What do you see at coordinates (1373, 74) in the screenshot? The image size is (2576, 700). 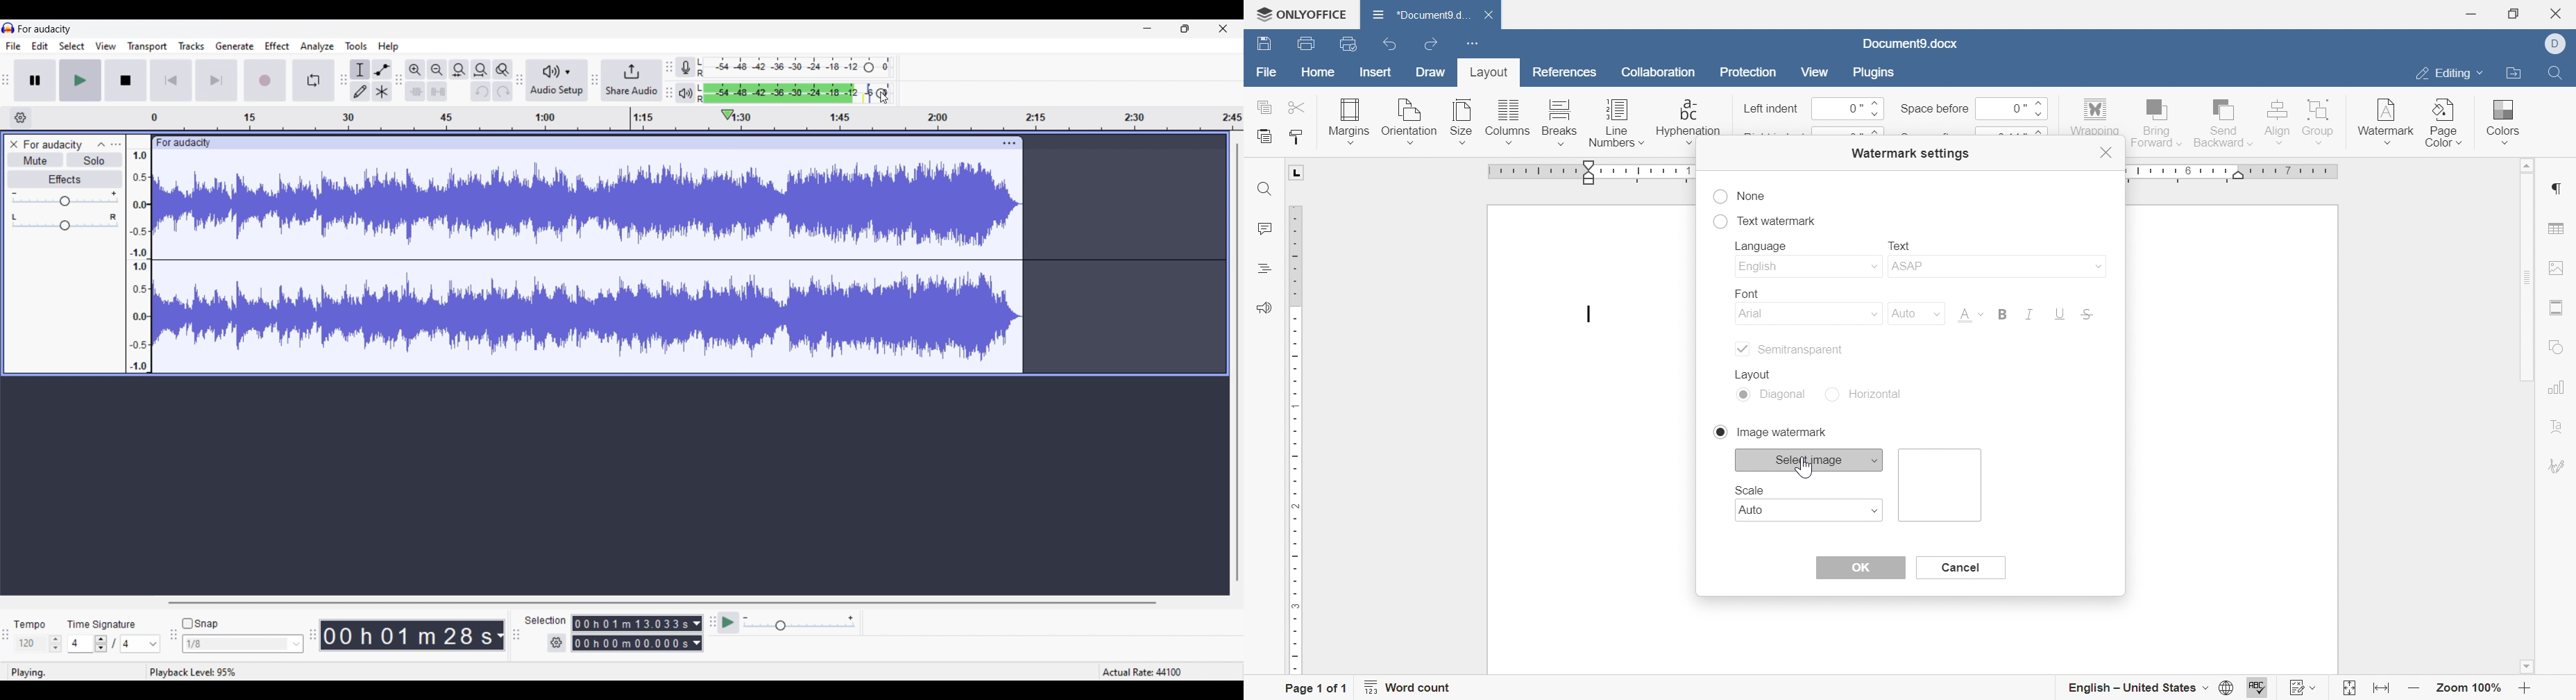 I see `insert` at bounding box center [1373, 74].